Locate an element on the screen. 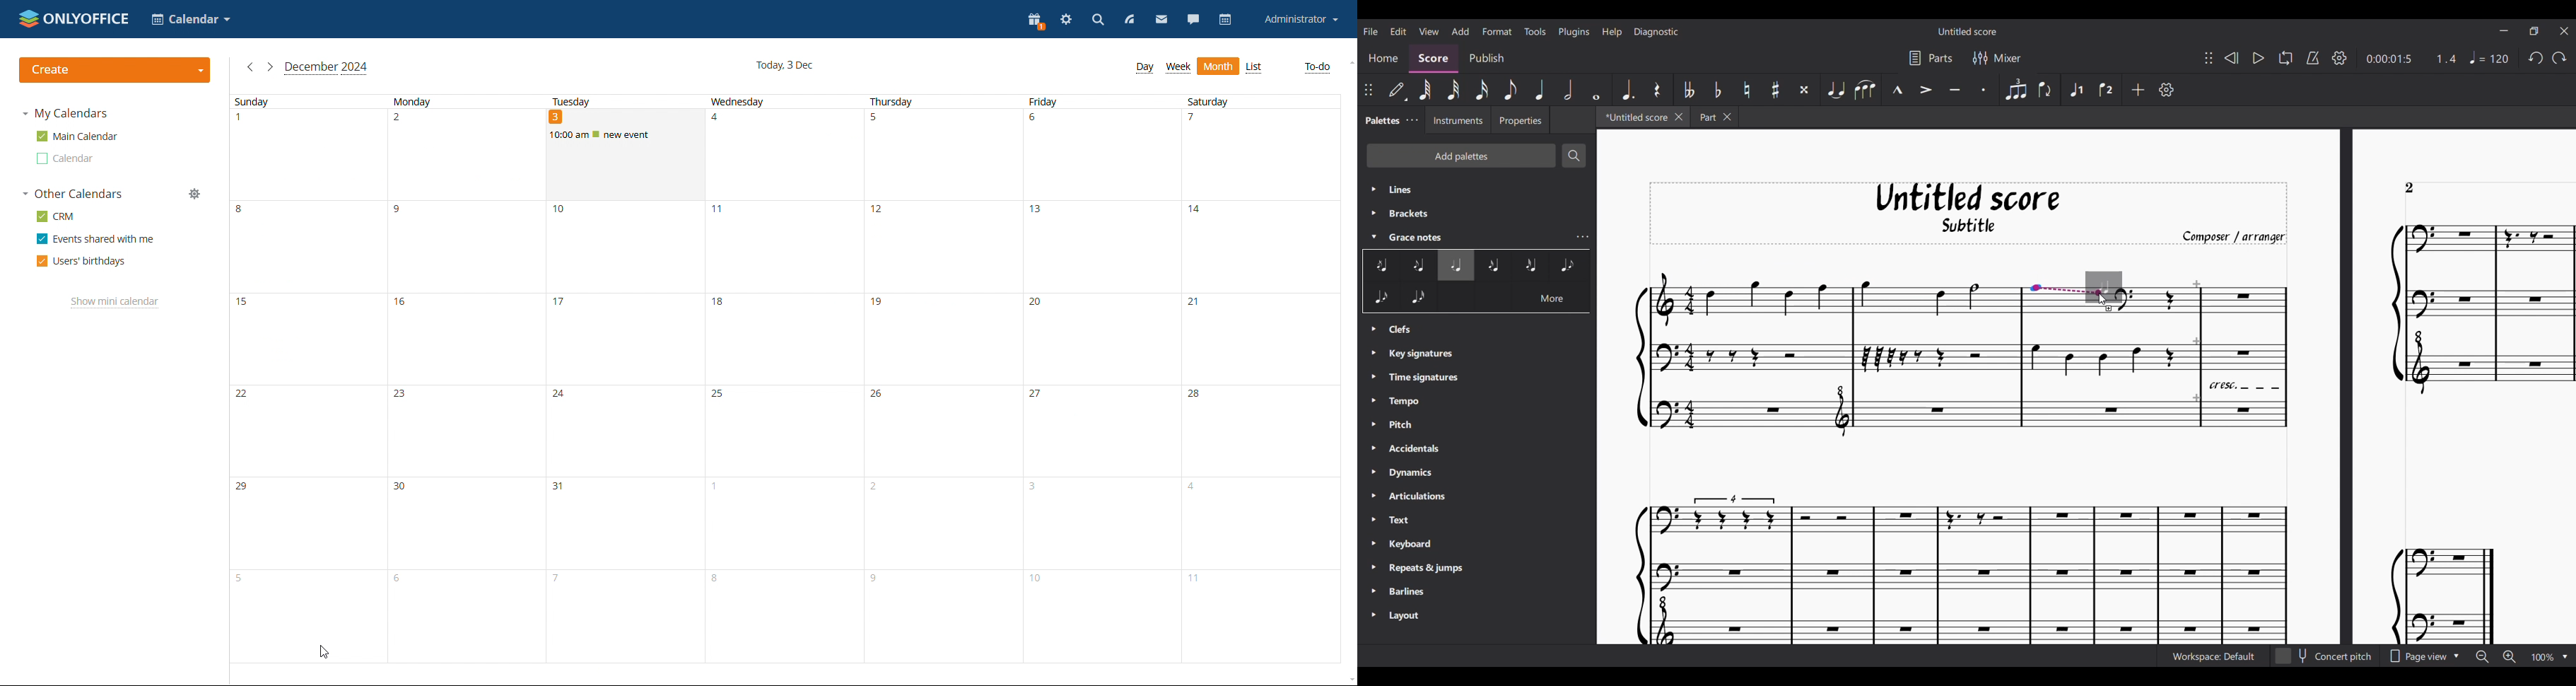 This screenshot has height=700, width=2576. Current duration and ratio is located at coordinates (2411, 59).